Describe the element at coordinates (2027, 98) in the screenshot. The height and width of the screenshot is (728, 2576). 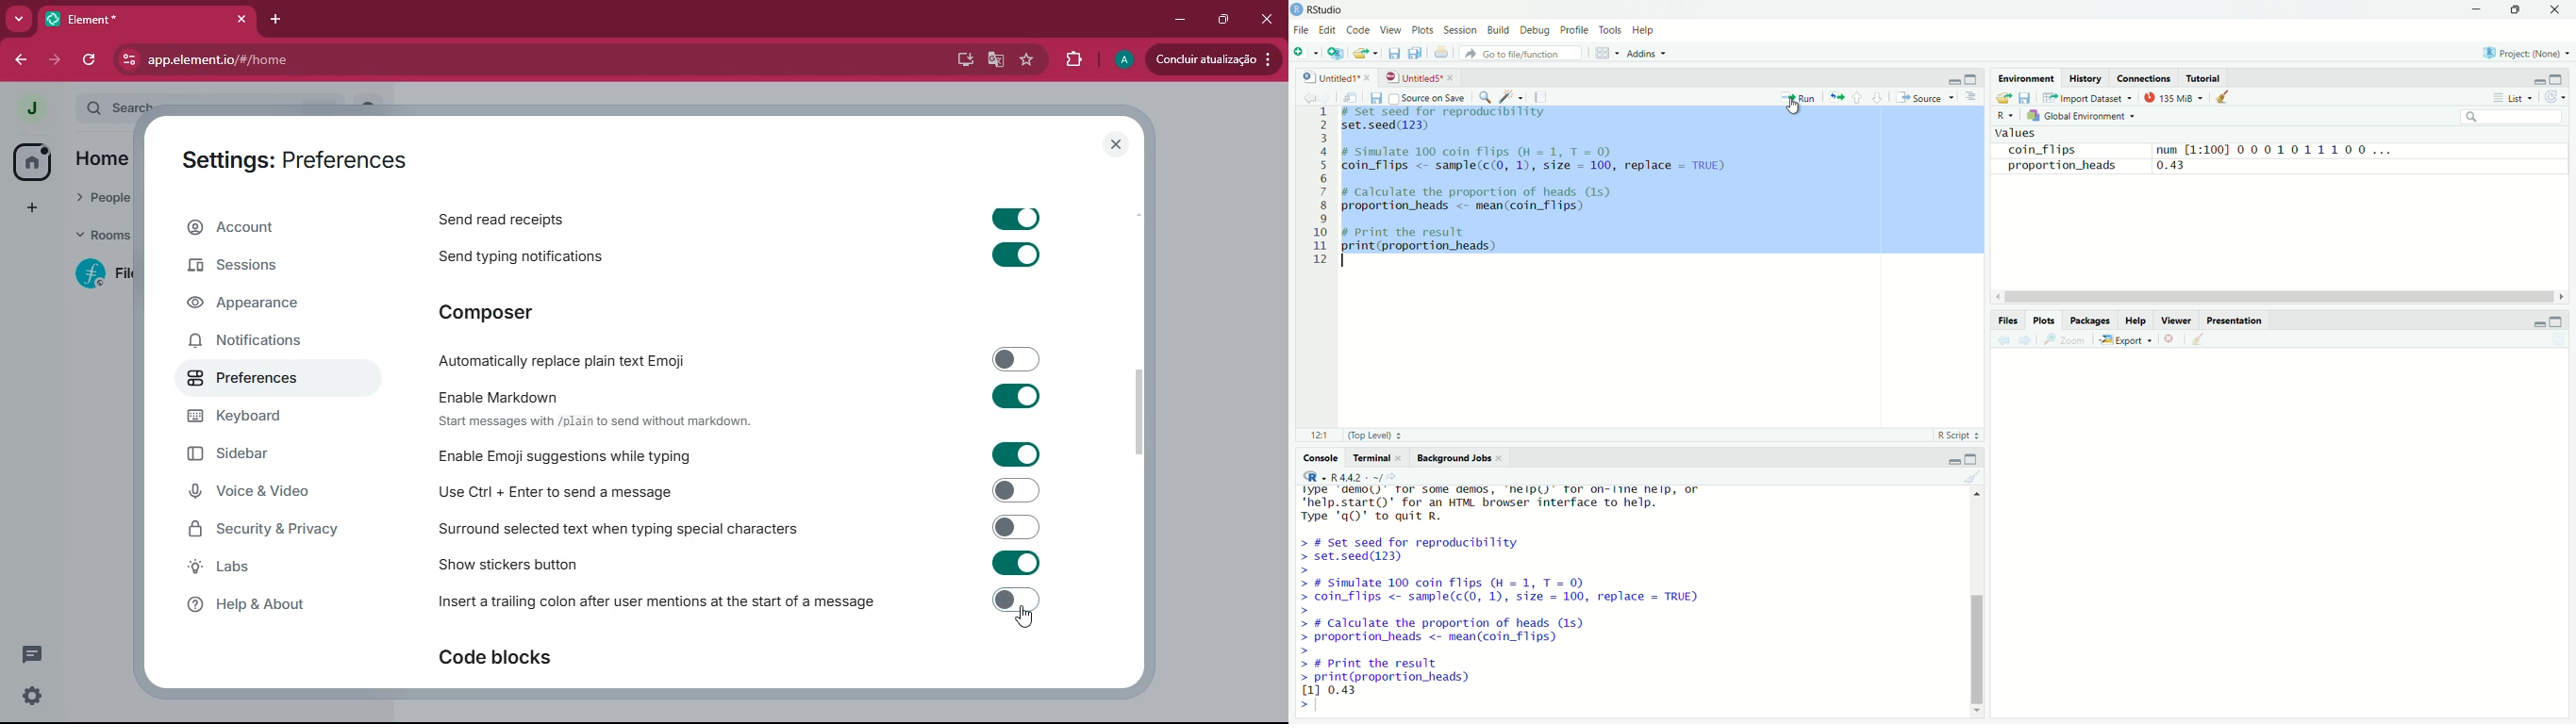
I see `save workspace as` at that location.